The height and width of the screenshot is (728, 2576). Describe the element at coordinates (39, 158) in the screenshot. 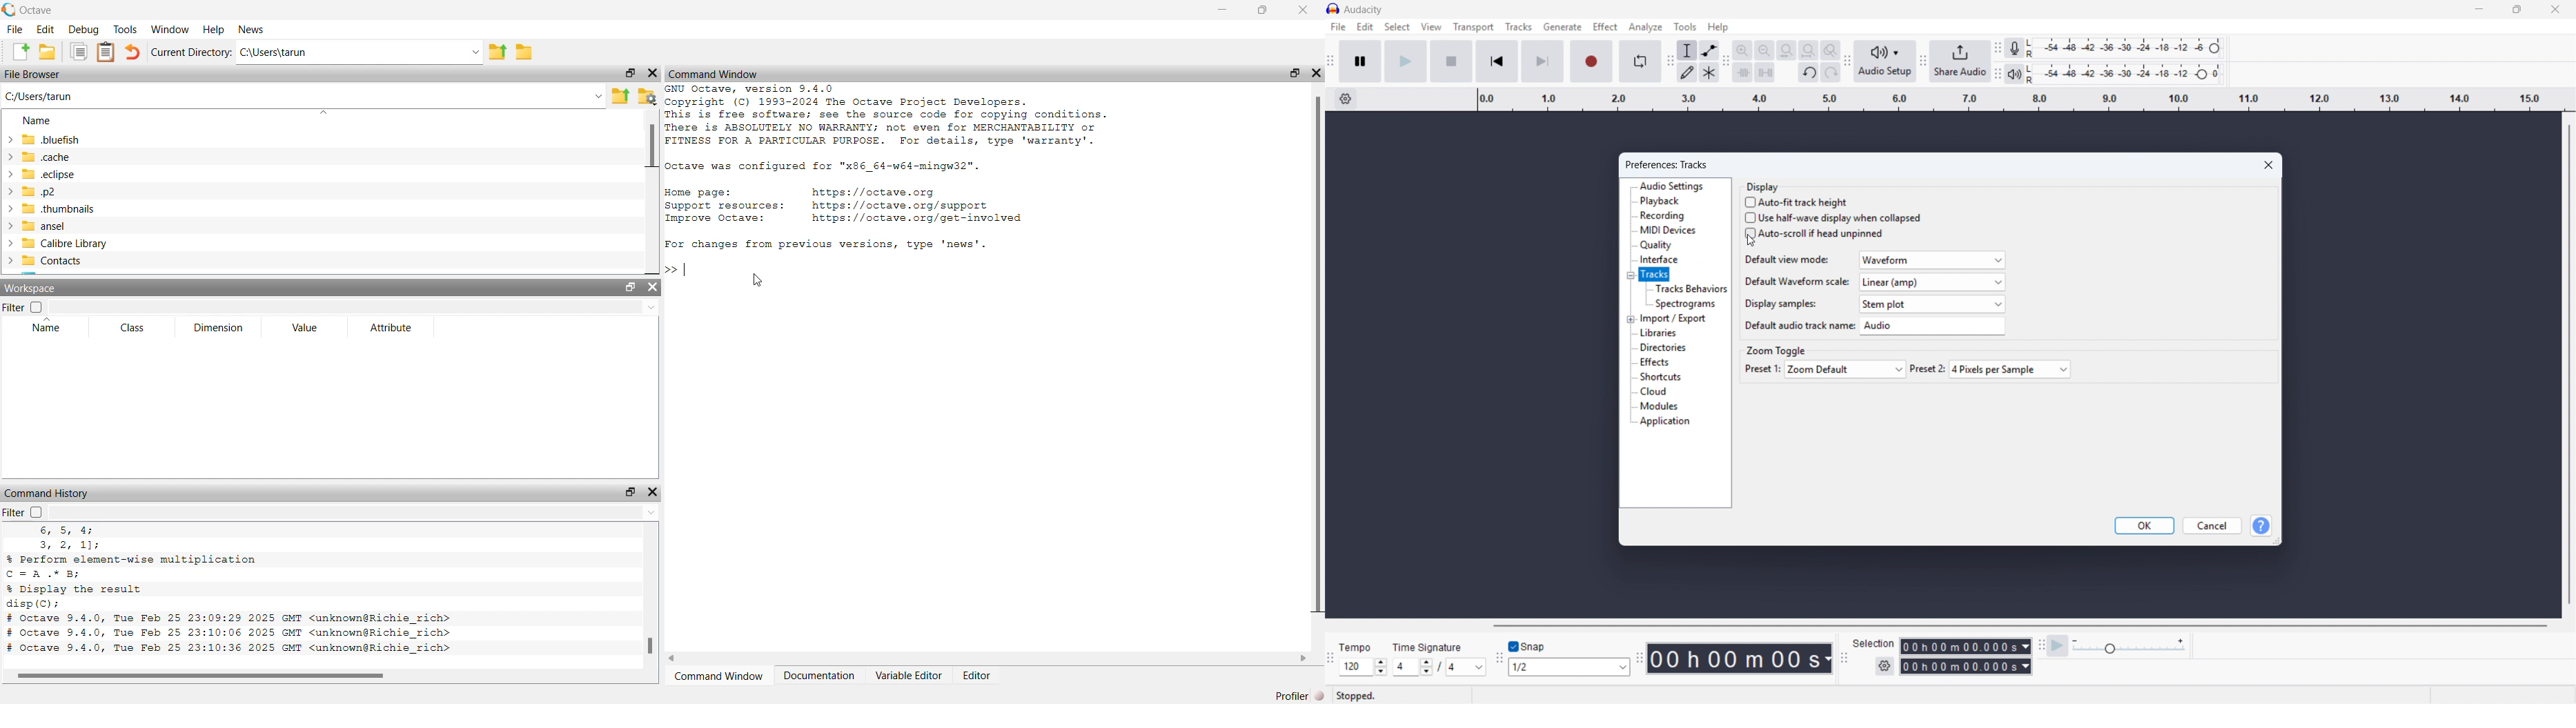

I see `cache` at that location.